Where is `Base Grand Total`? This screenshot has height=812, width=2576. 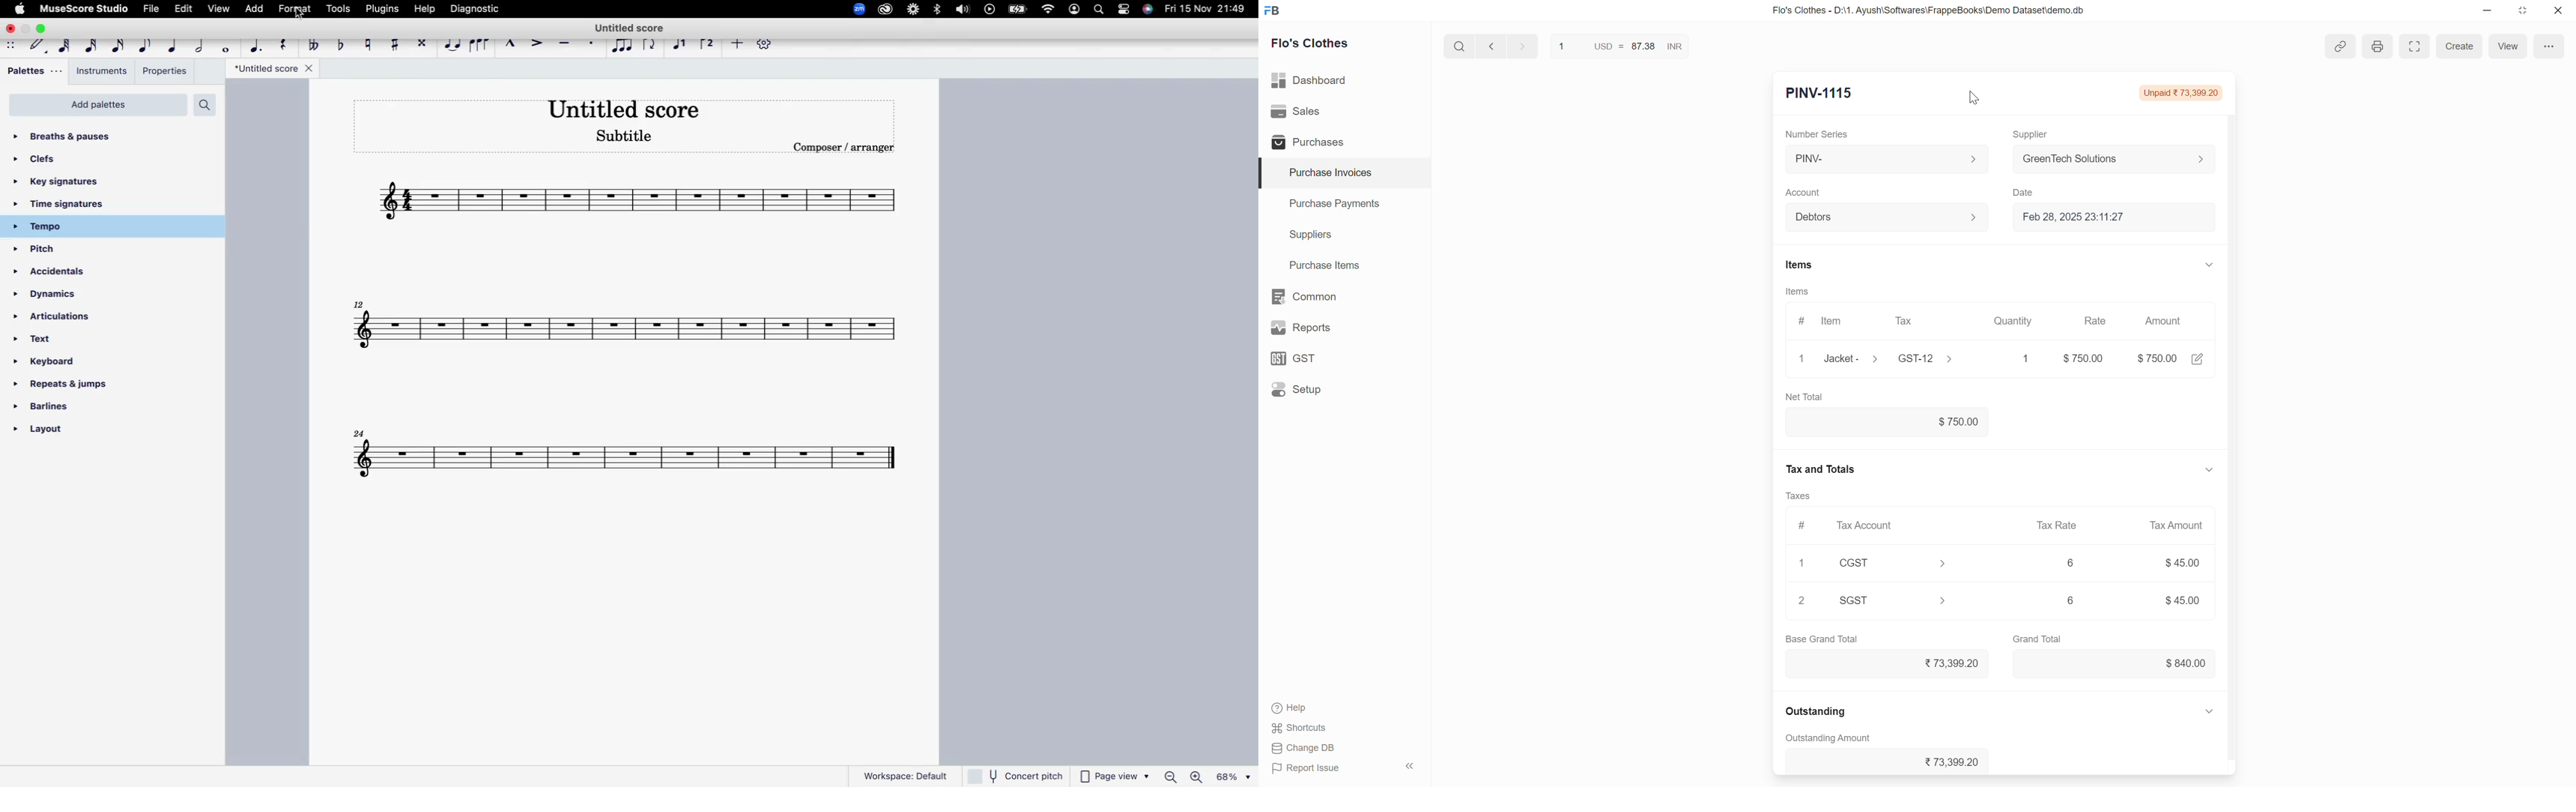
Base Grand Total is located at coordinates (1822, 638).